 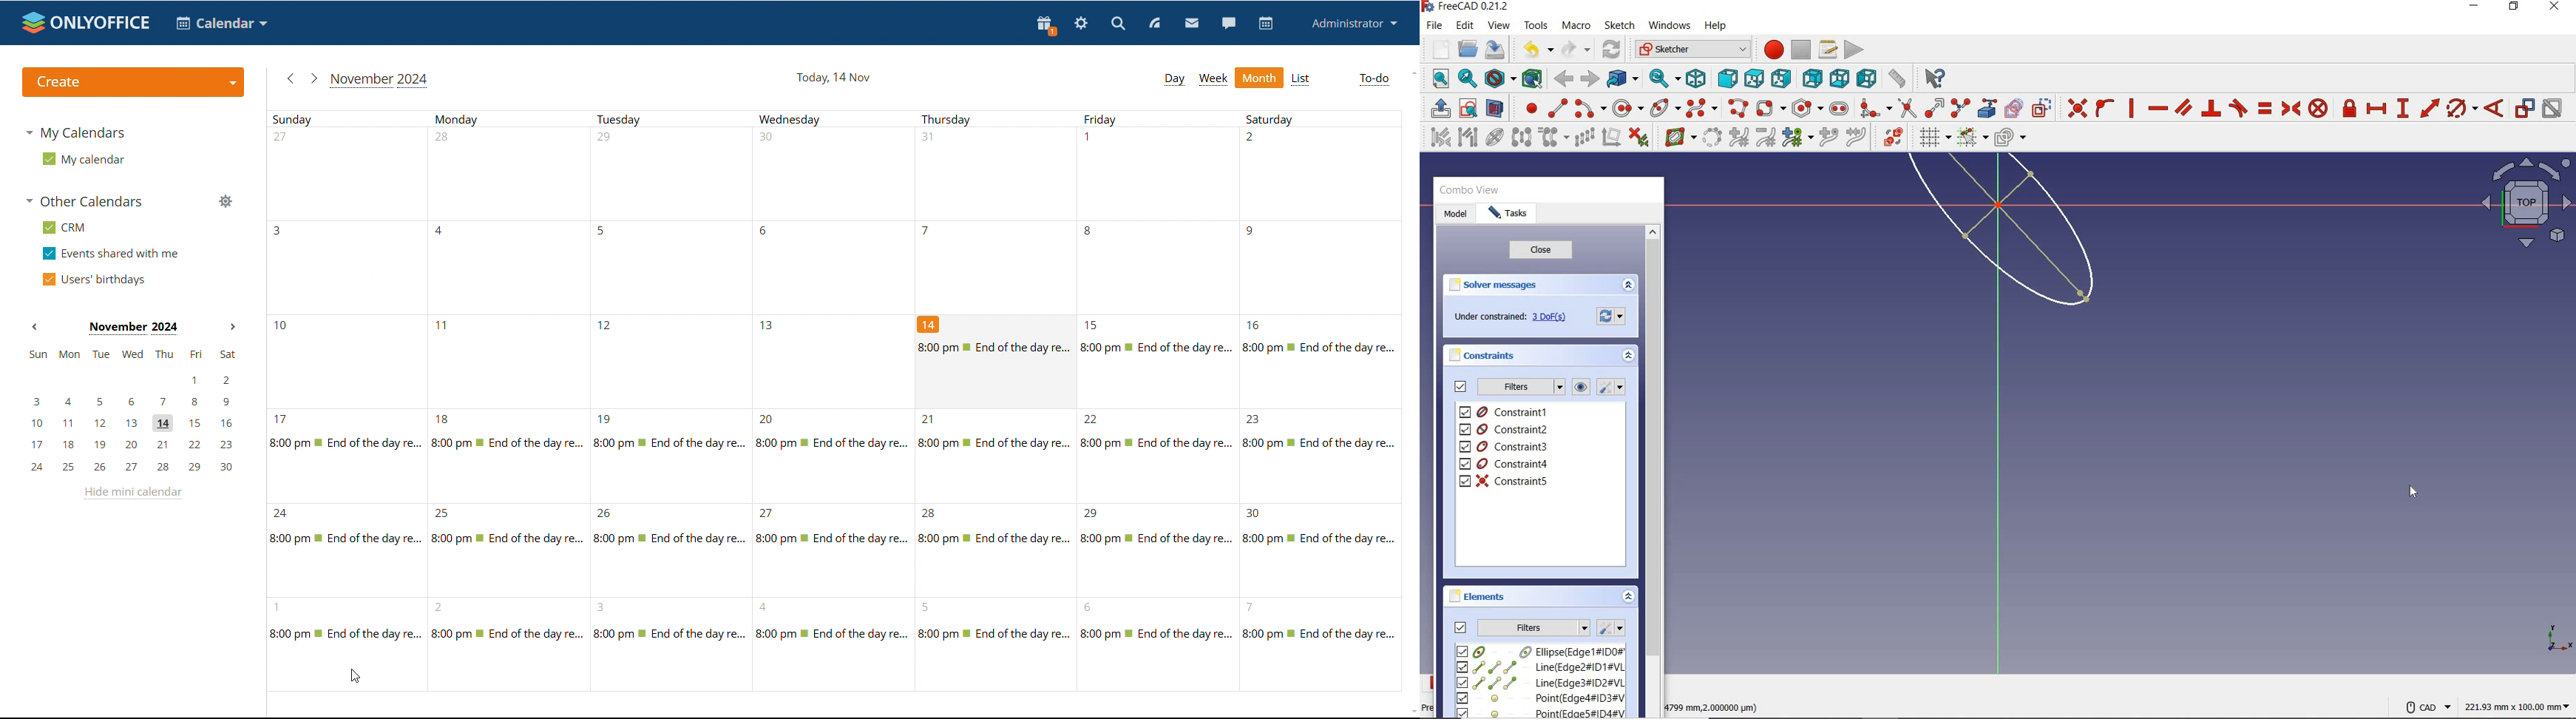 I want to click on view sketch, so click(x=1469, y=107).